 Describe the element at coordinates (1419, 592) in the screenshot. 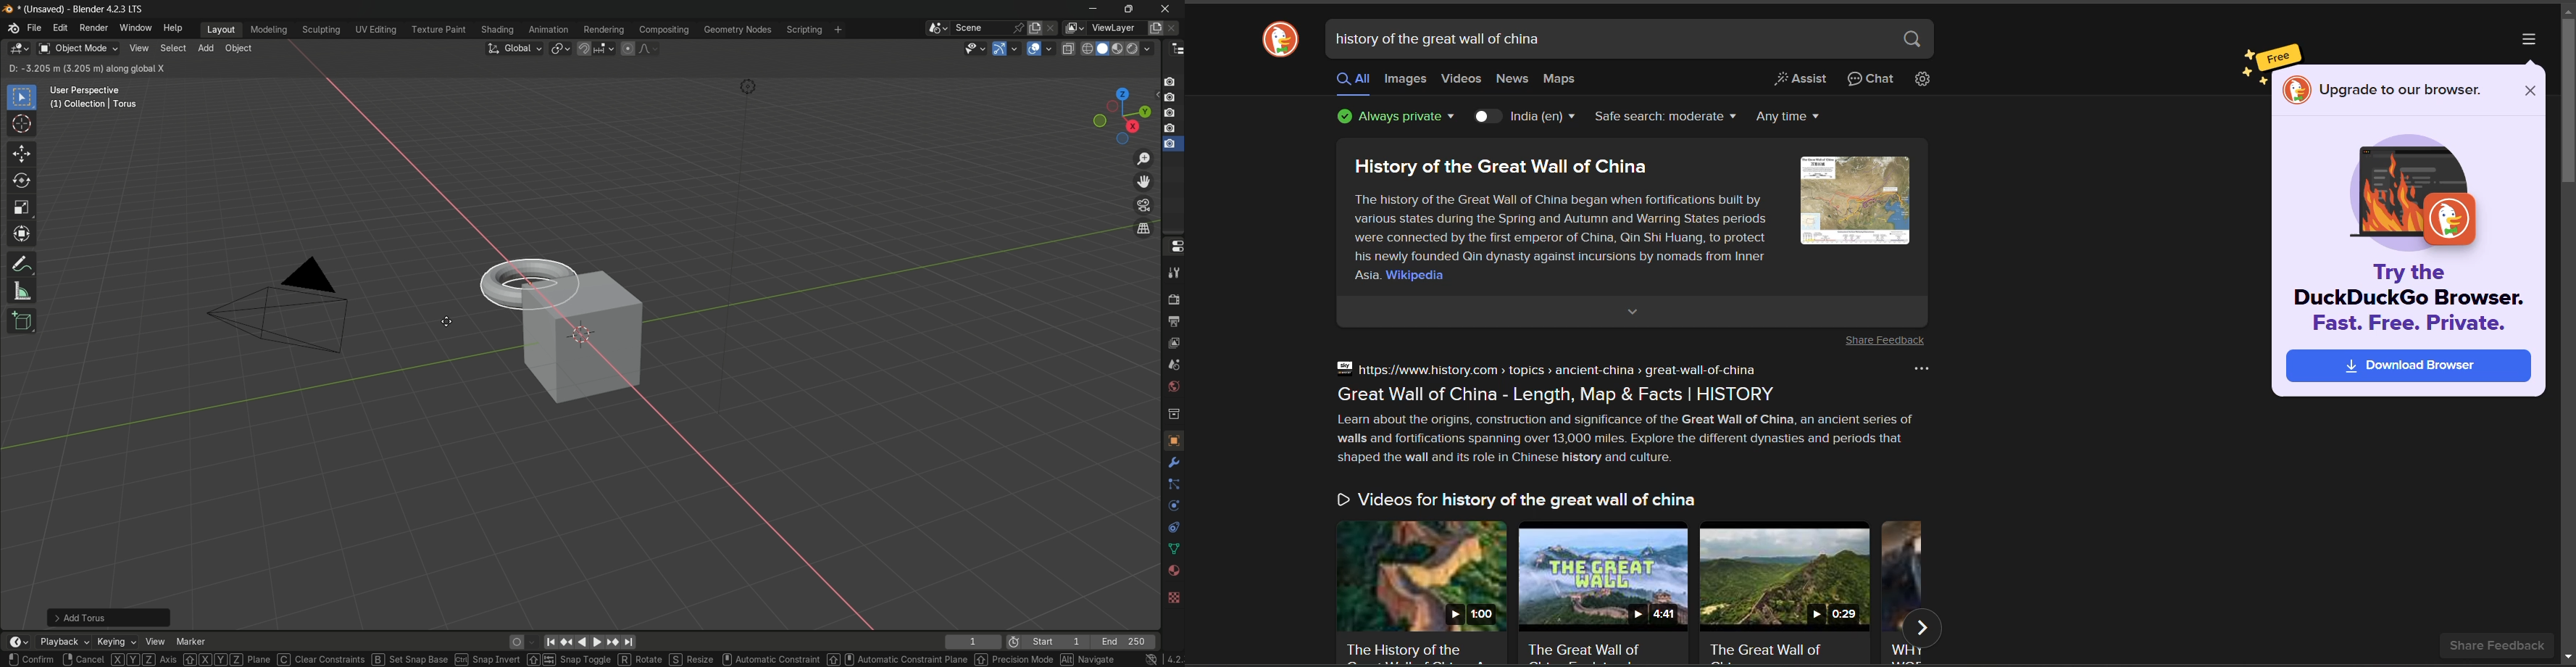

I see `video thumbnail and title` at that location.